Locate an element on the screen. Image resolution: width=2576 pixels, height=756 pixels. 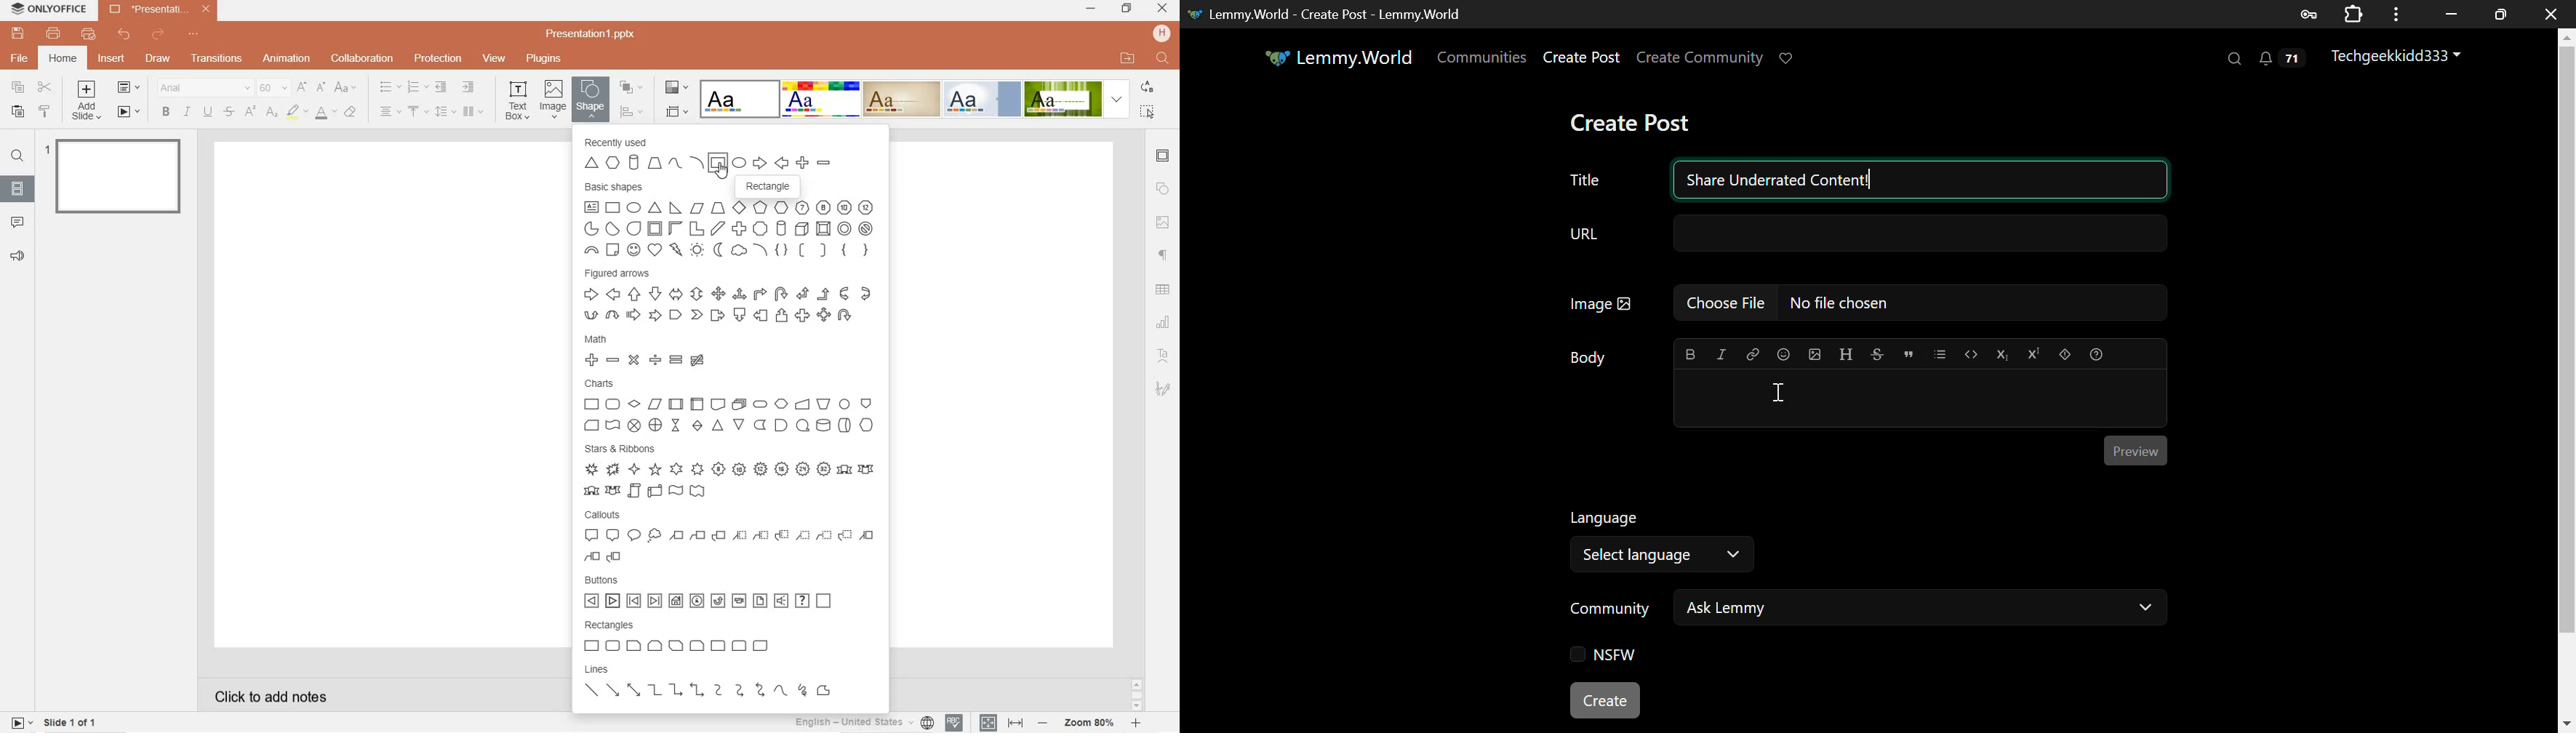
Minimize is located at coordinates (2501, 15).